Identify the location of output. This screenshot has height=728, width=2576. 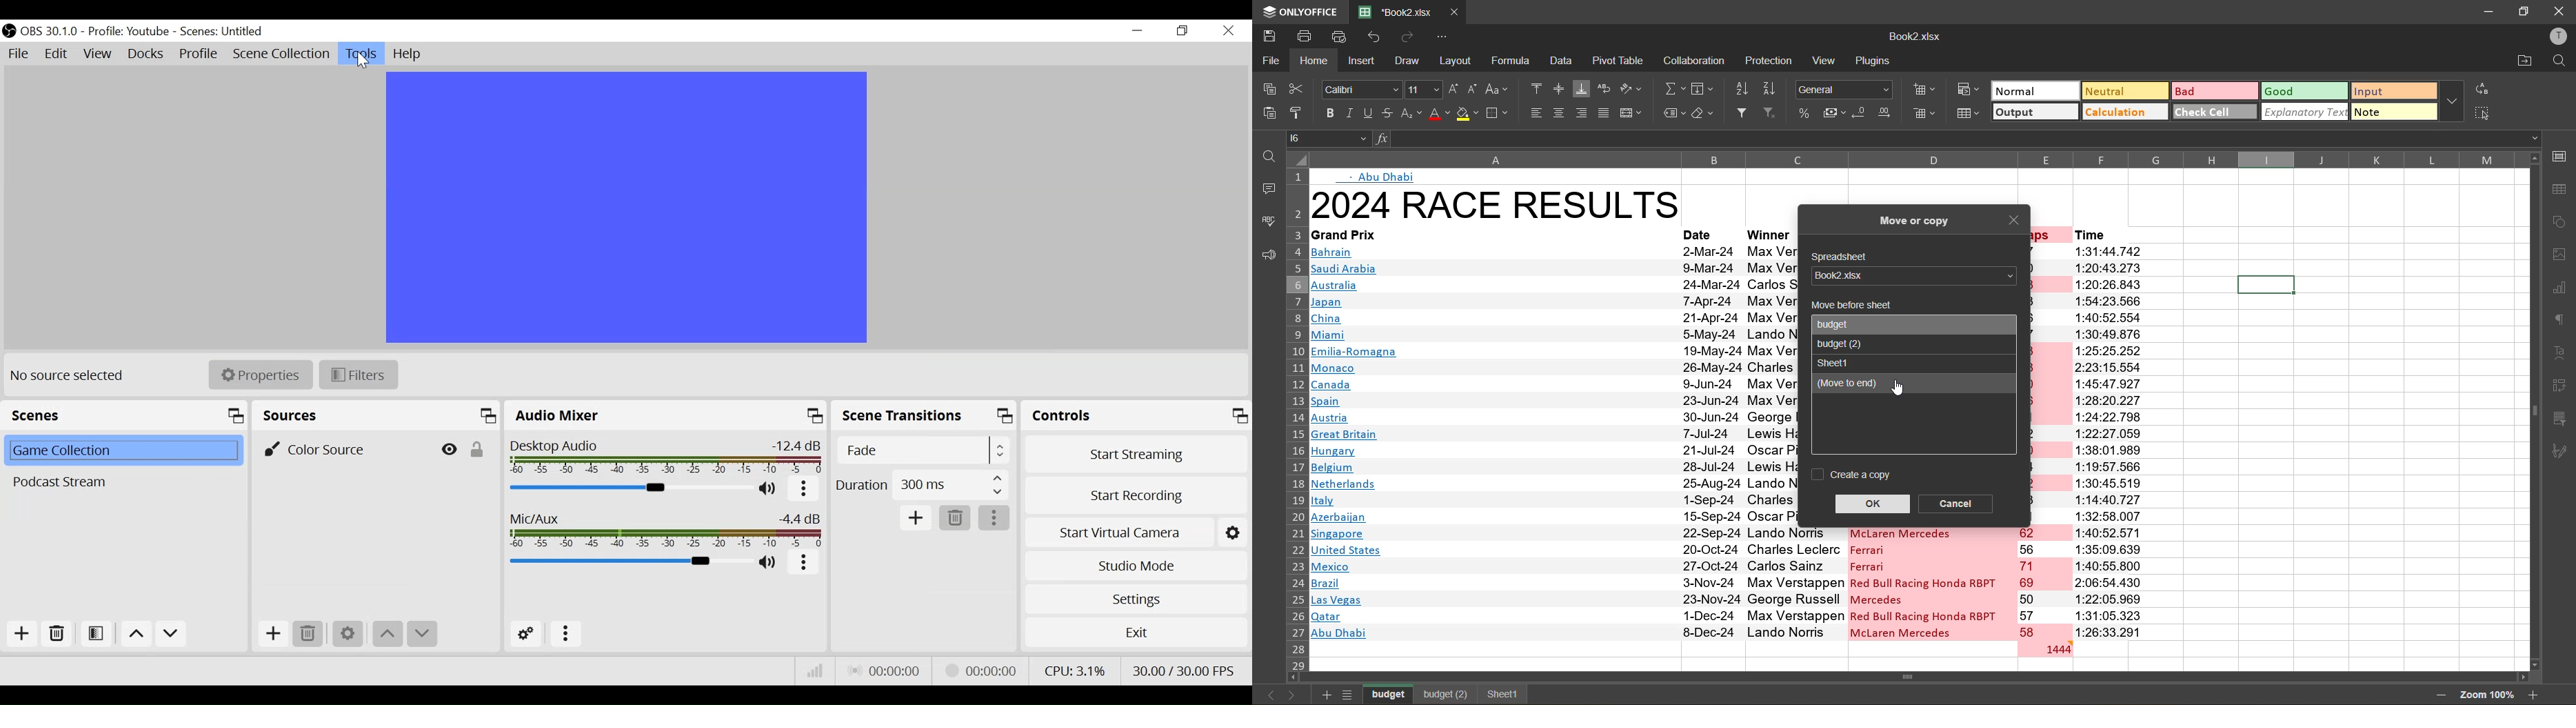
(2035, 113).